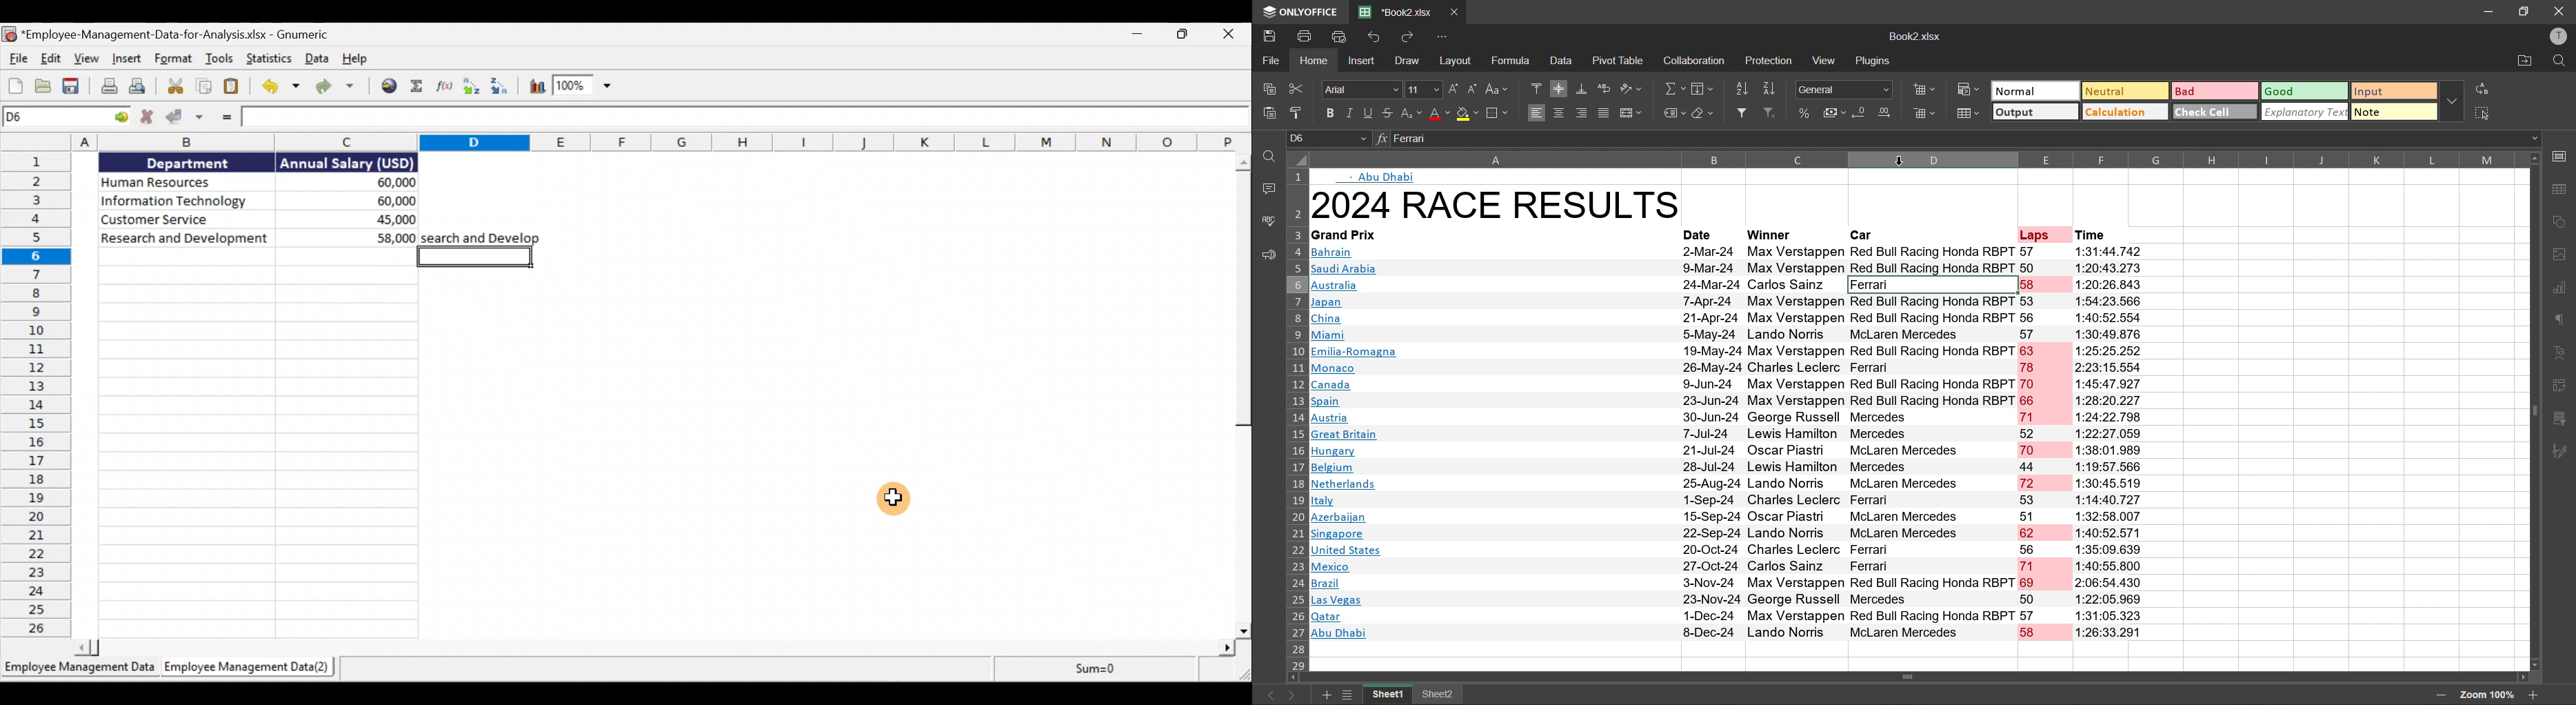  Describe the element at coordinates (1727, 285) in the screenshot. I see `Australia 24-Mar-24 Carlos Sainz  |Ferrari 158 1:20:26.843` at that location.